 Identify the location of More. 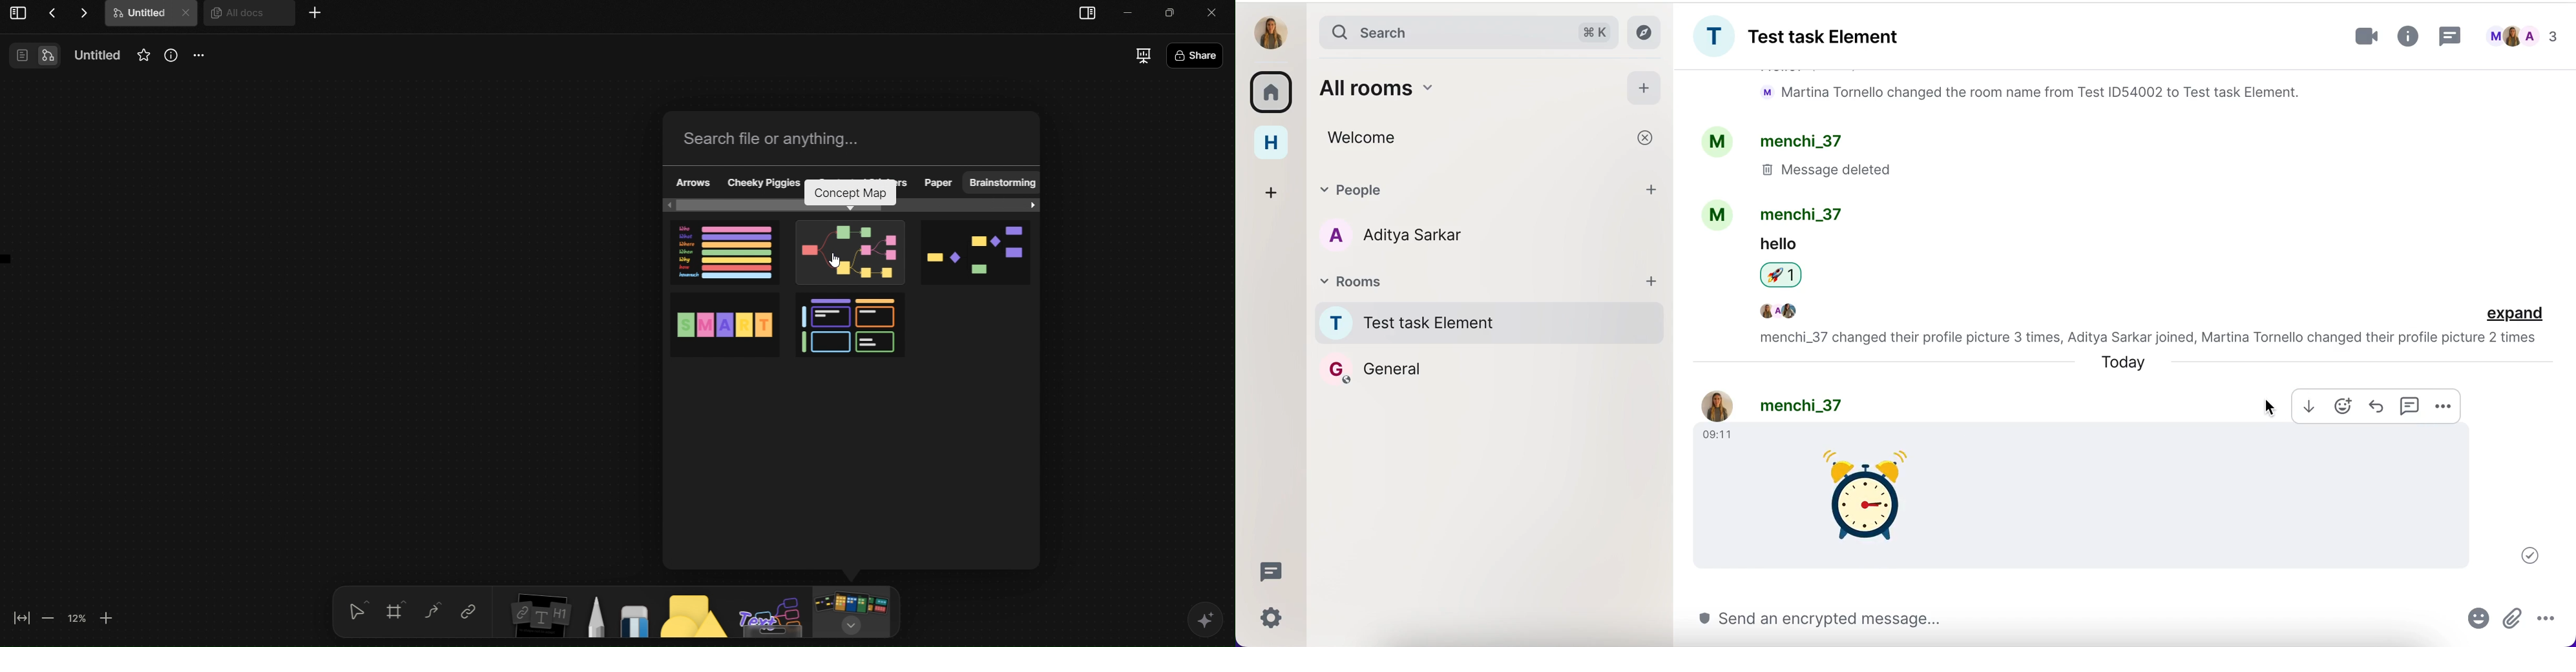
(199, 57).